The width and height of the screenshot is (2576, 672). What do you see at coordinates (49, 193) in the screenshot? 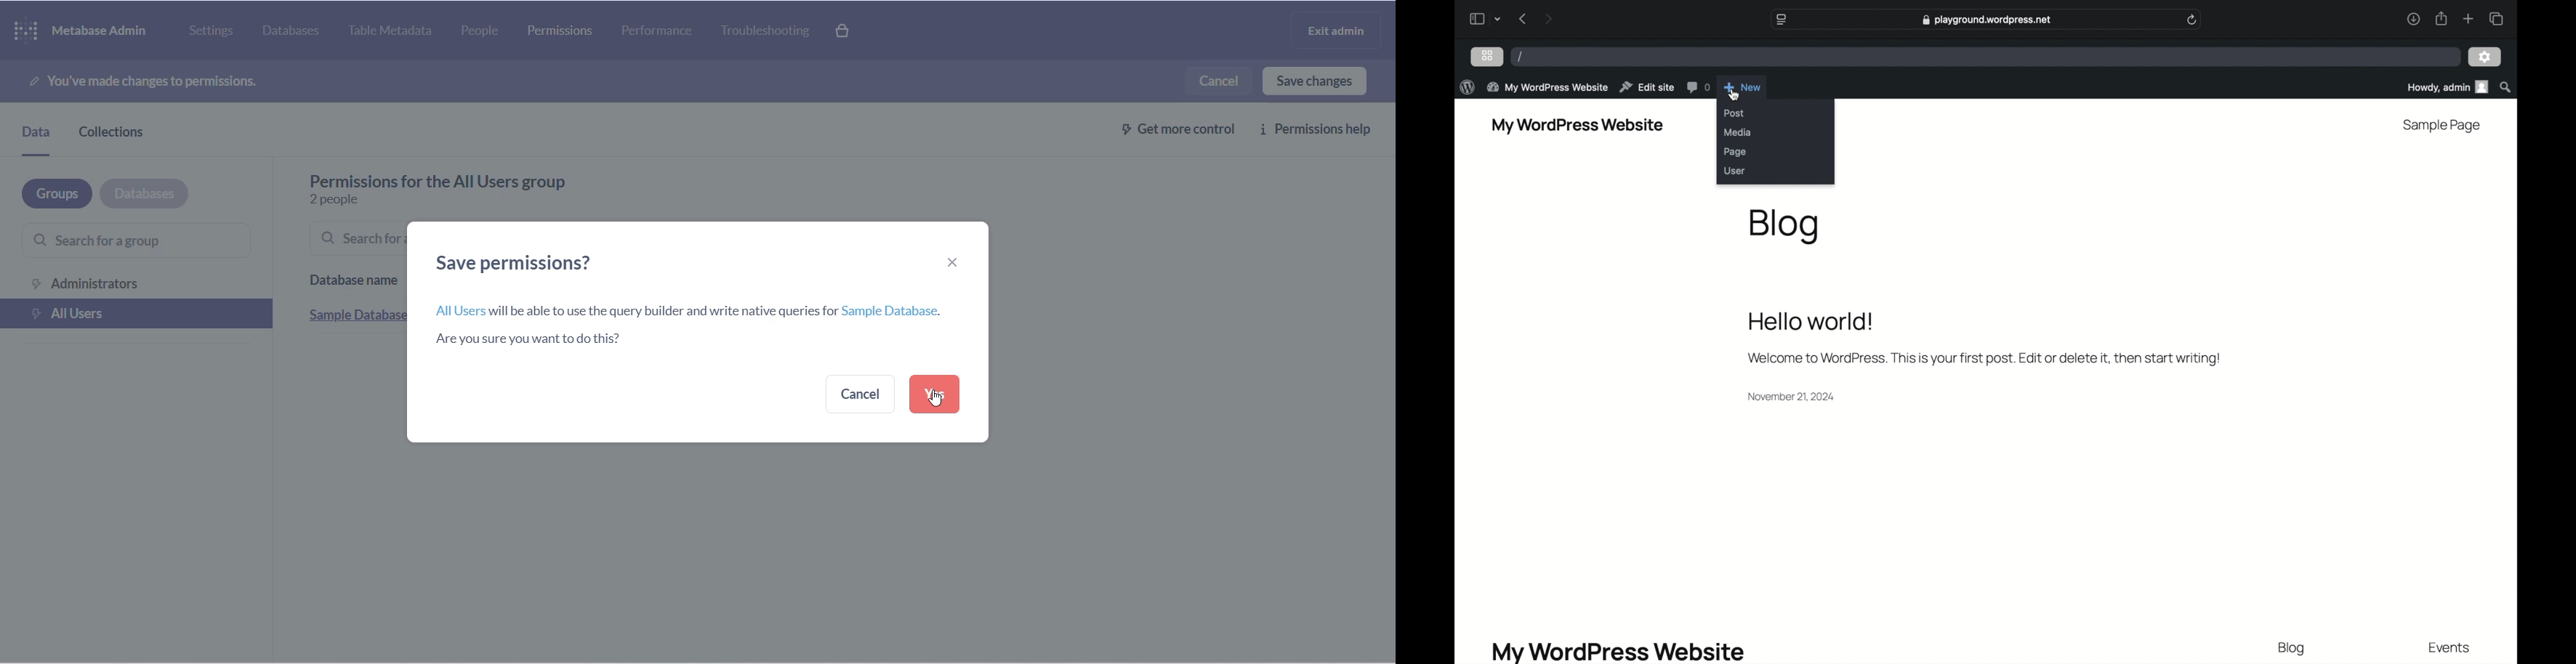
I see `groups` at bounding box center [49, 193].